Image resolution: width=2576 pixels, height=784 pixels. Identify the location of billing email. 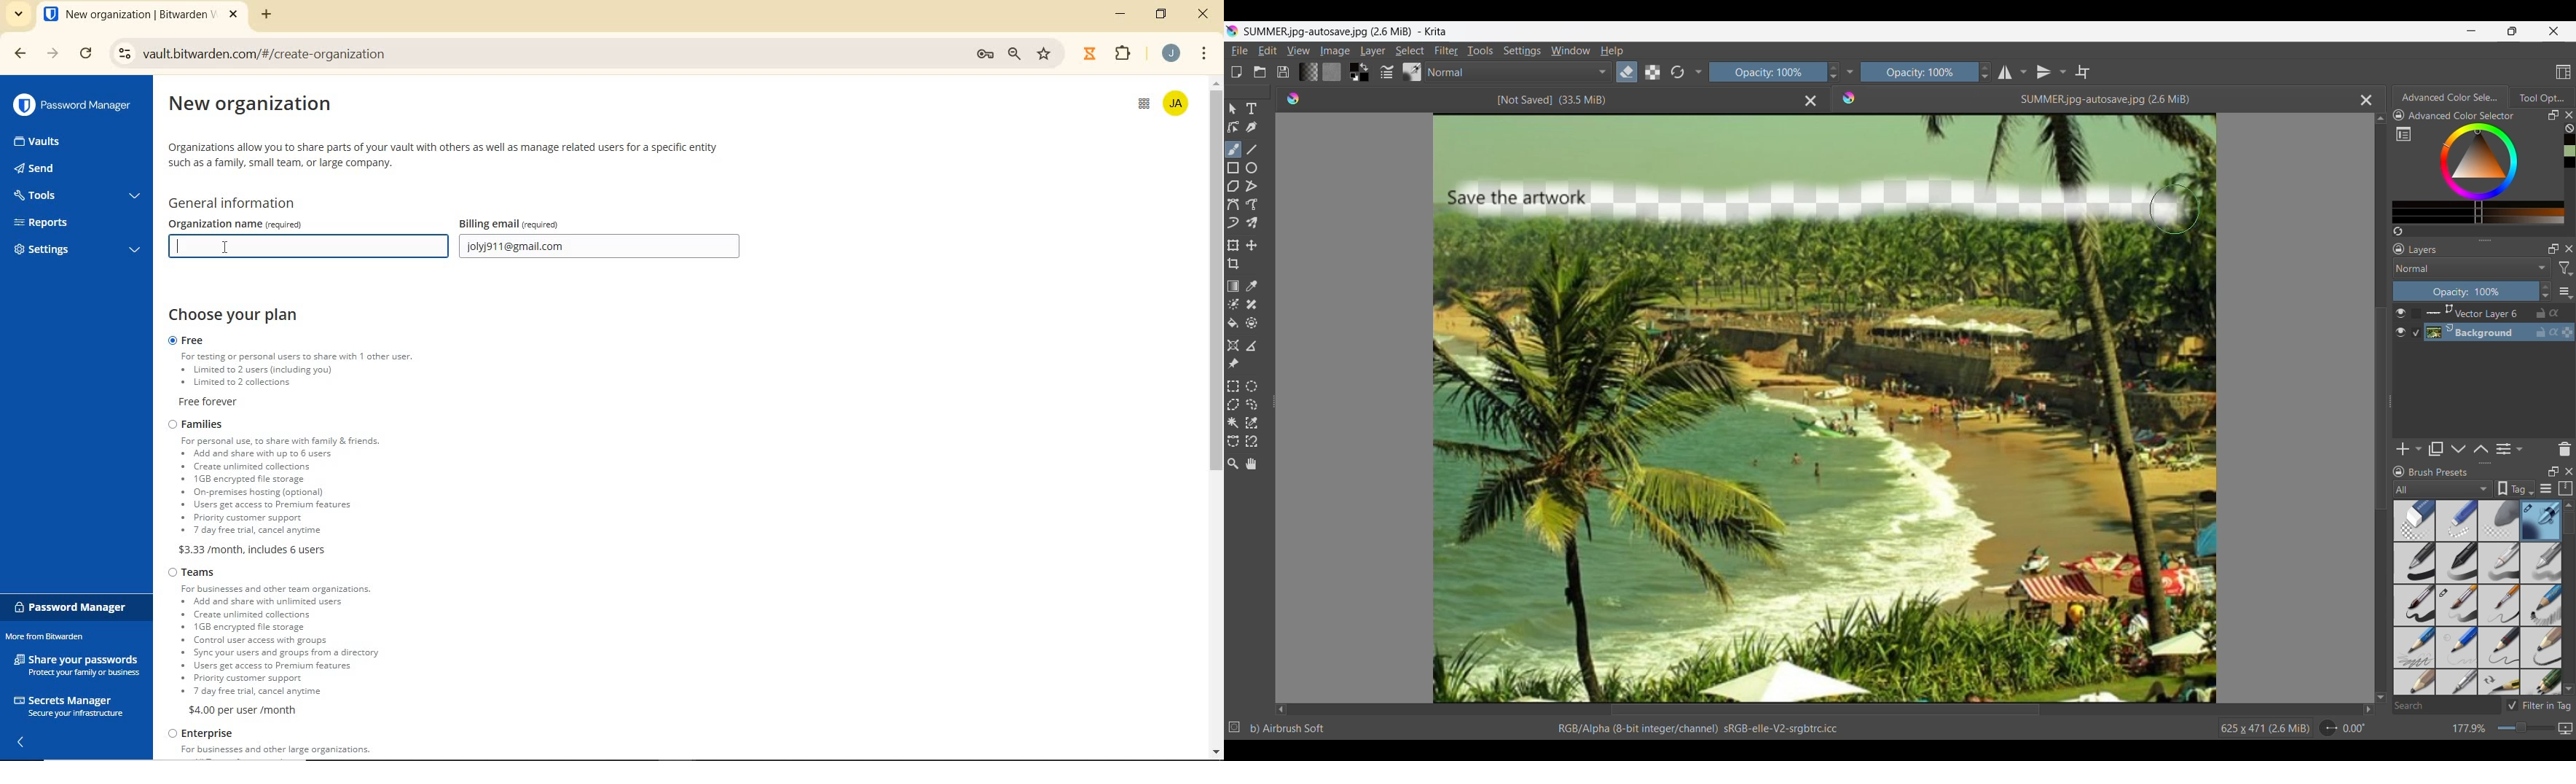
(541, 223).